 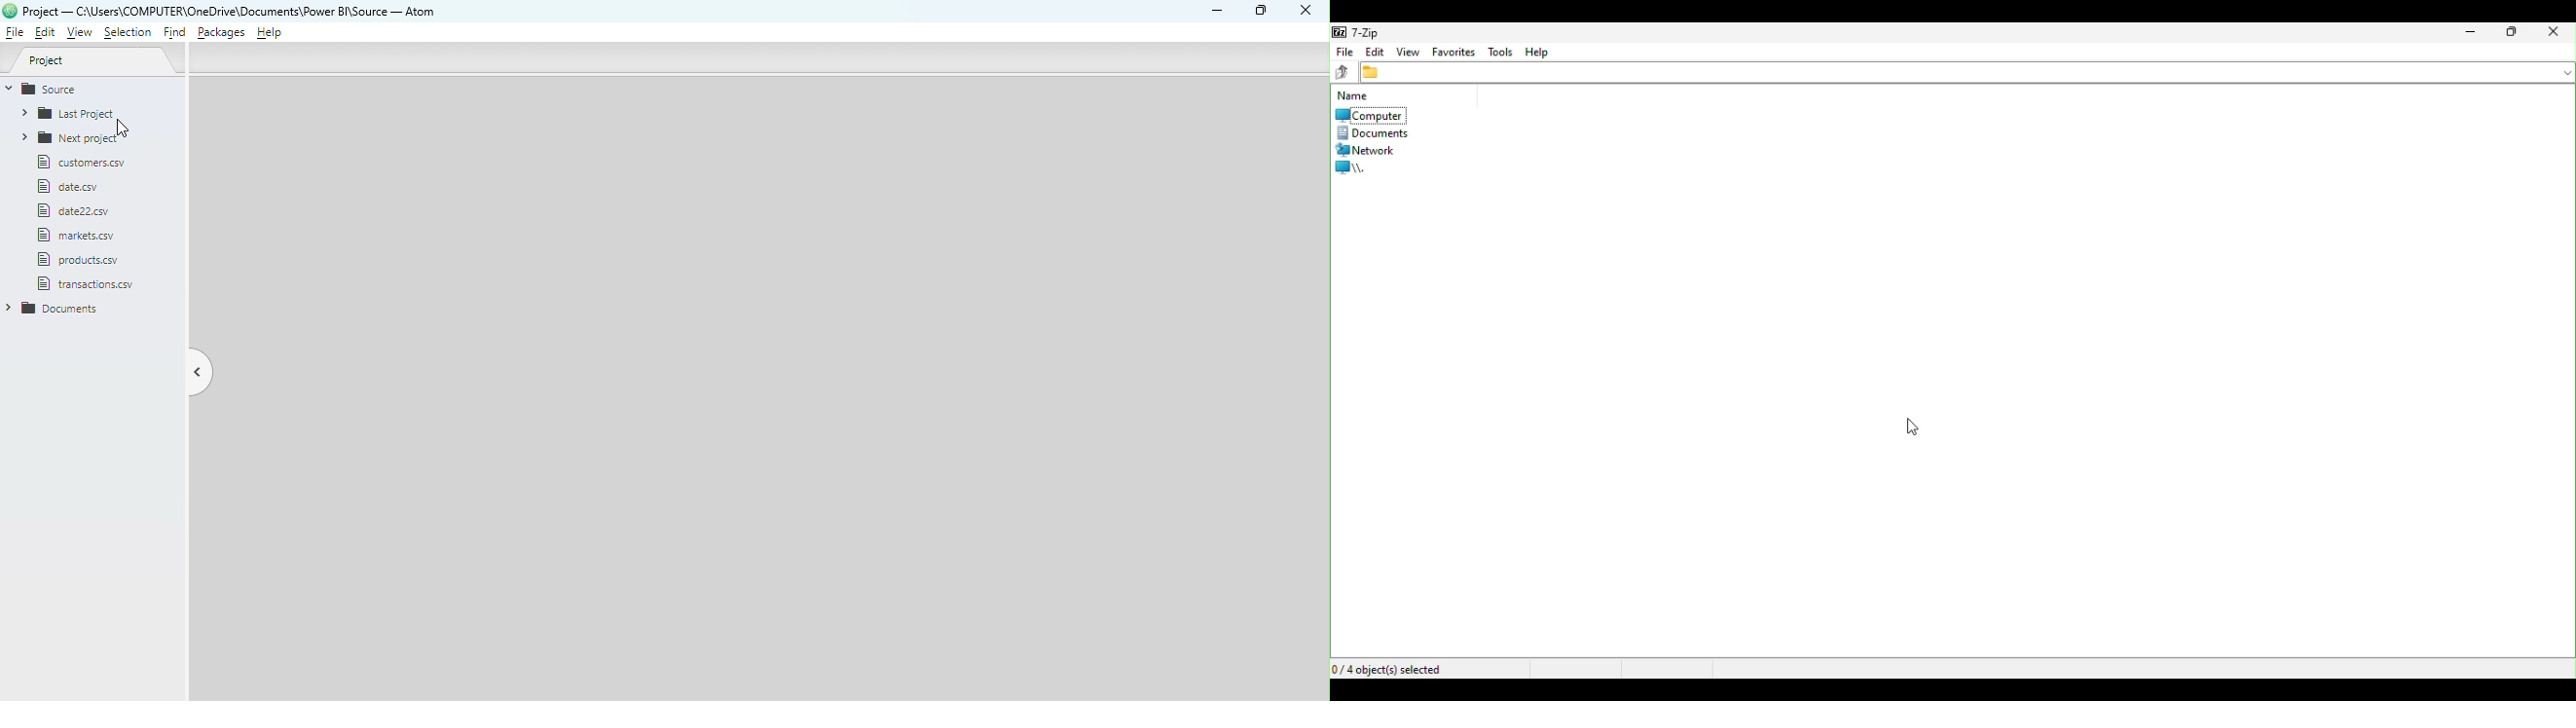 What do you see at coordinates (17, 33) in the screenshot?
I see `File` at bounding box center [17, 33].